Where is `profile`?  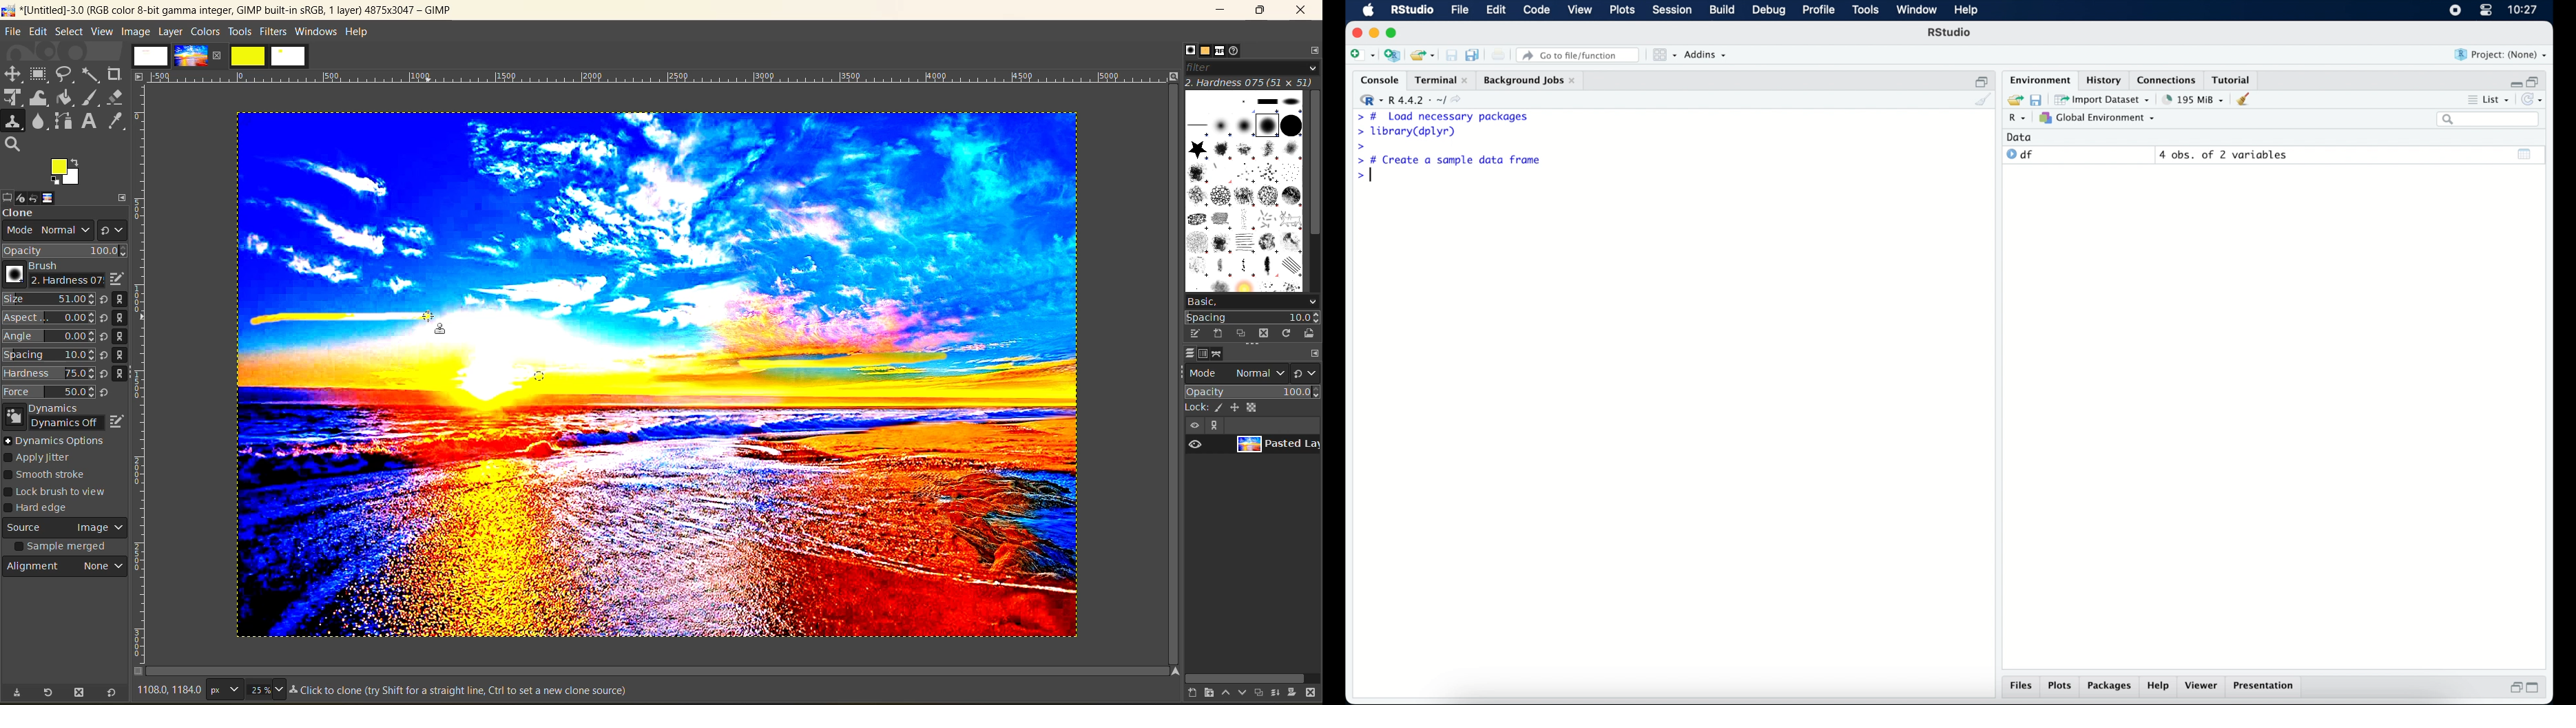 profile is located at coordinates (1819, 10).